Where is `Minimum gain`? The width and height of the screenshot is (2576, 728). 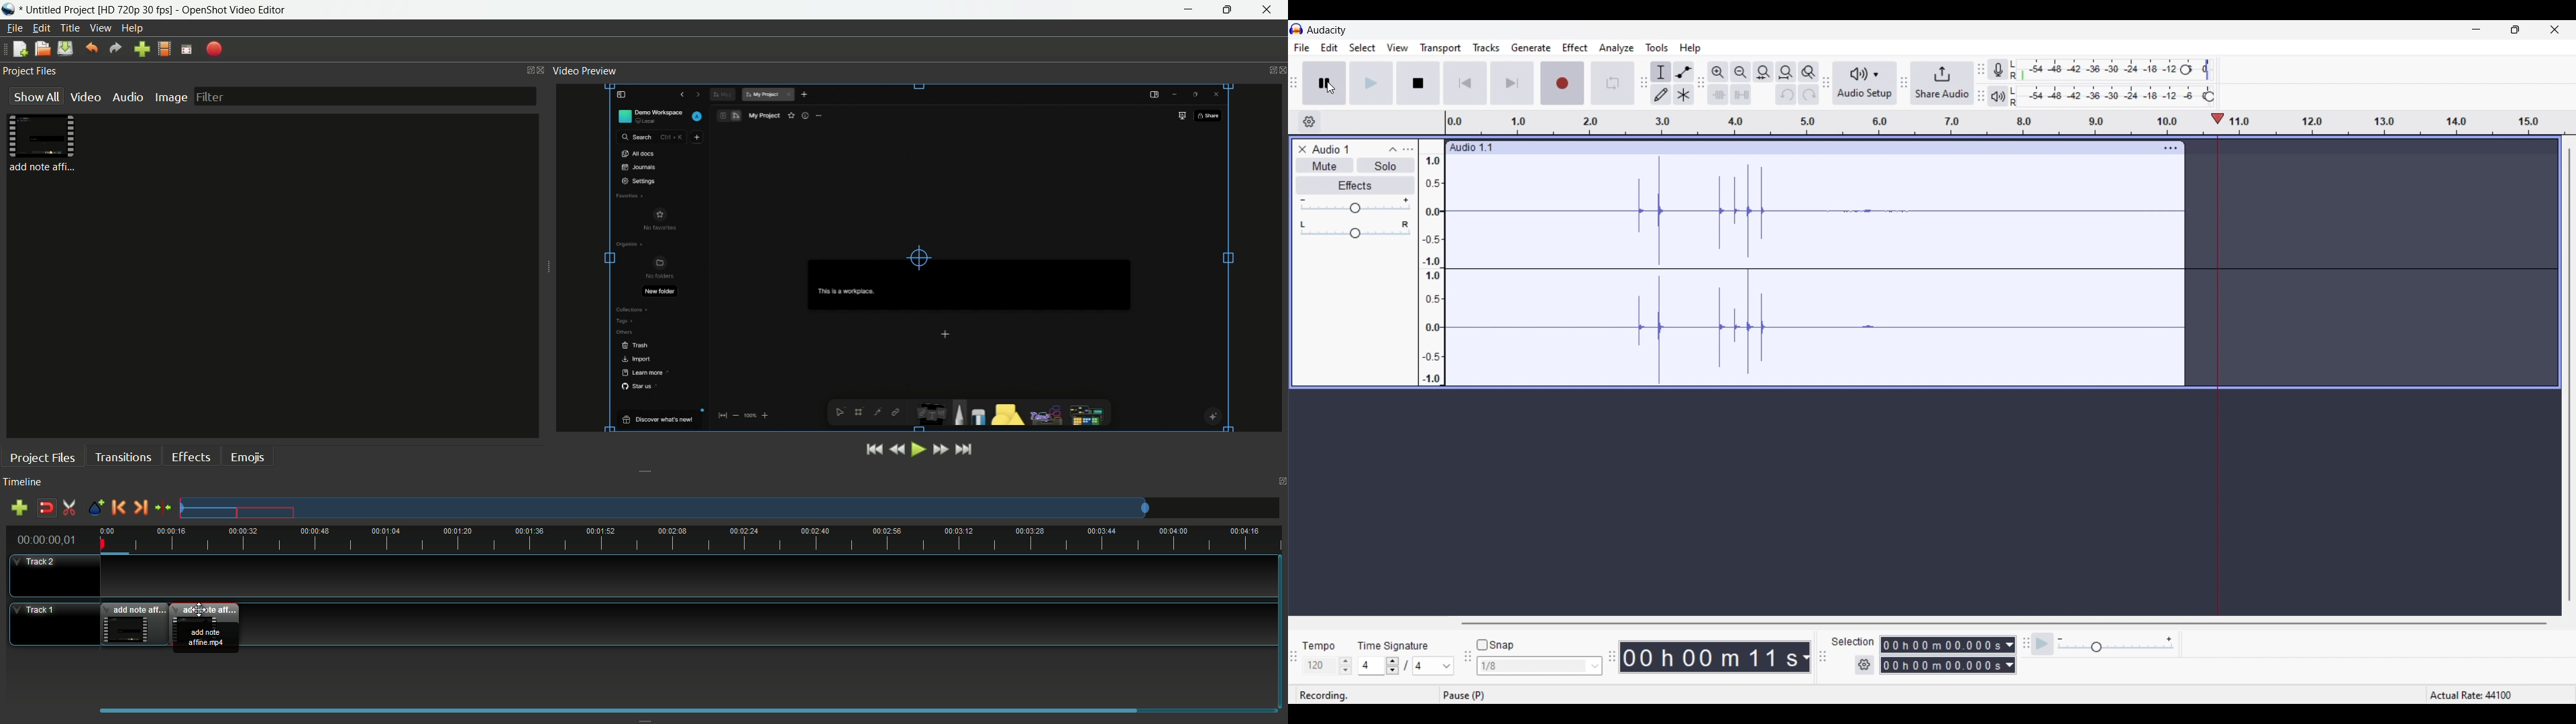
Minimum gain is located at coordinates (1303, 200).